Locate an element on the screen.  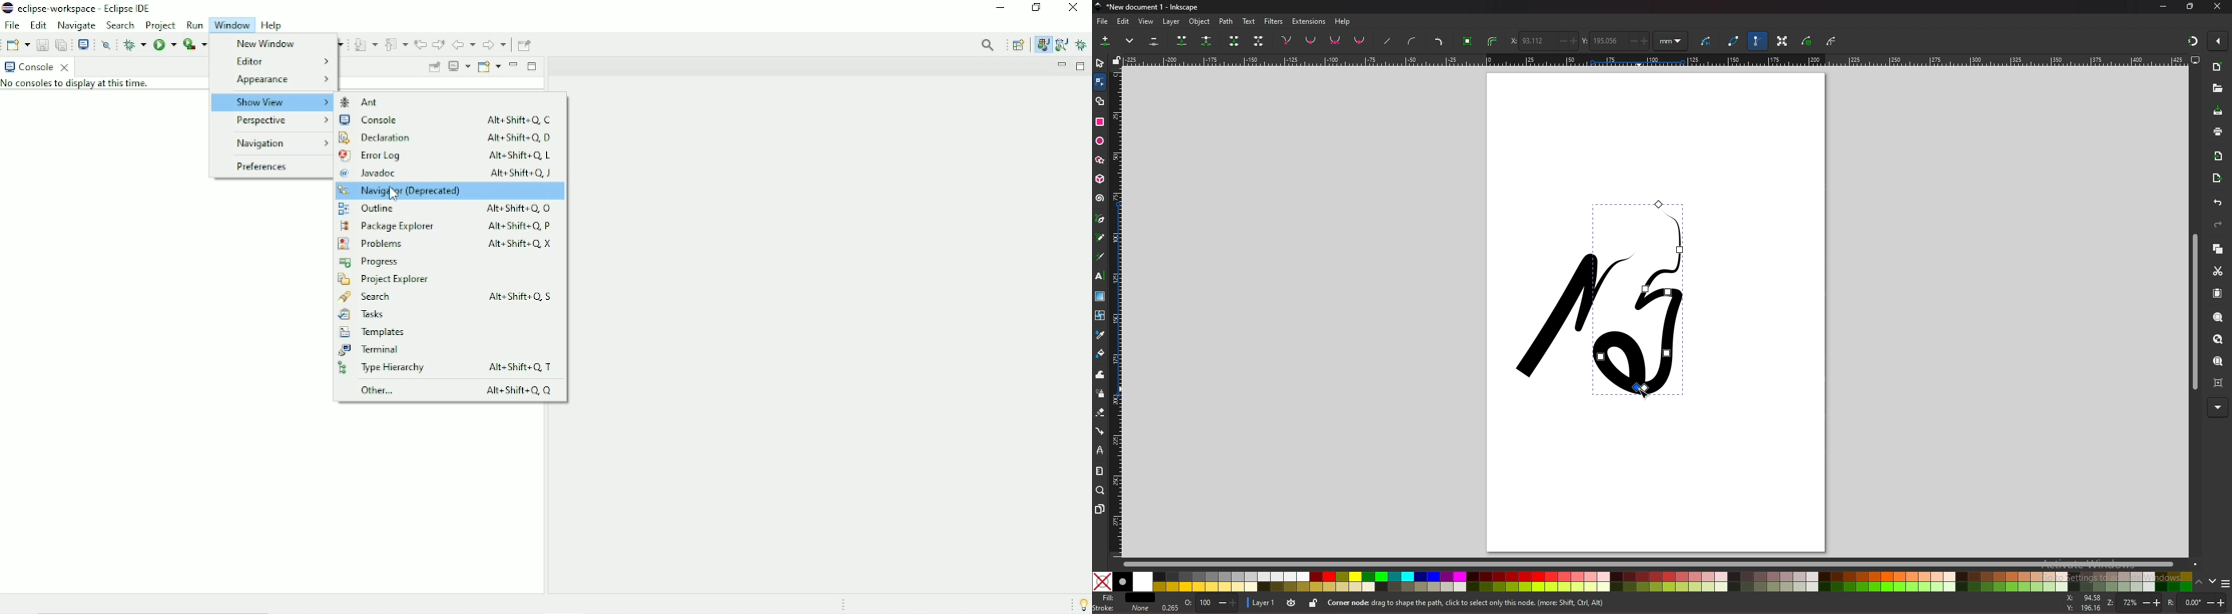
up is located at coordinates (2200, 581).